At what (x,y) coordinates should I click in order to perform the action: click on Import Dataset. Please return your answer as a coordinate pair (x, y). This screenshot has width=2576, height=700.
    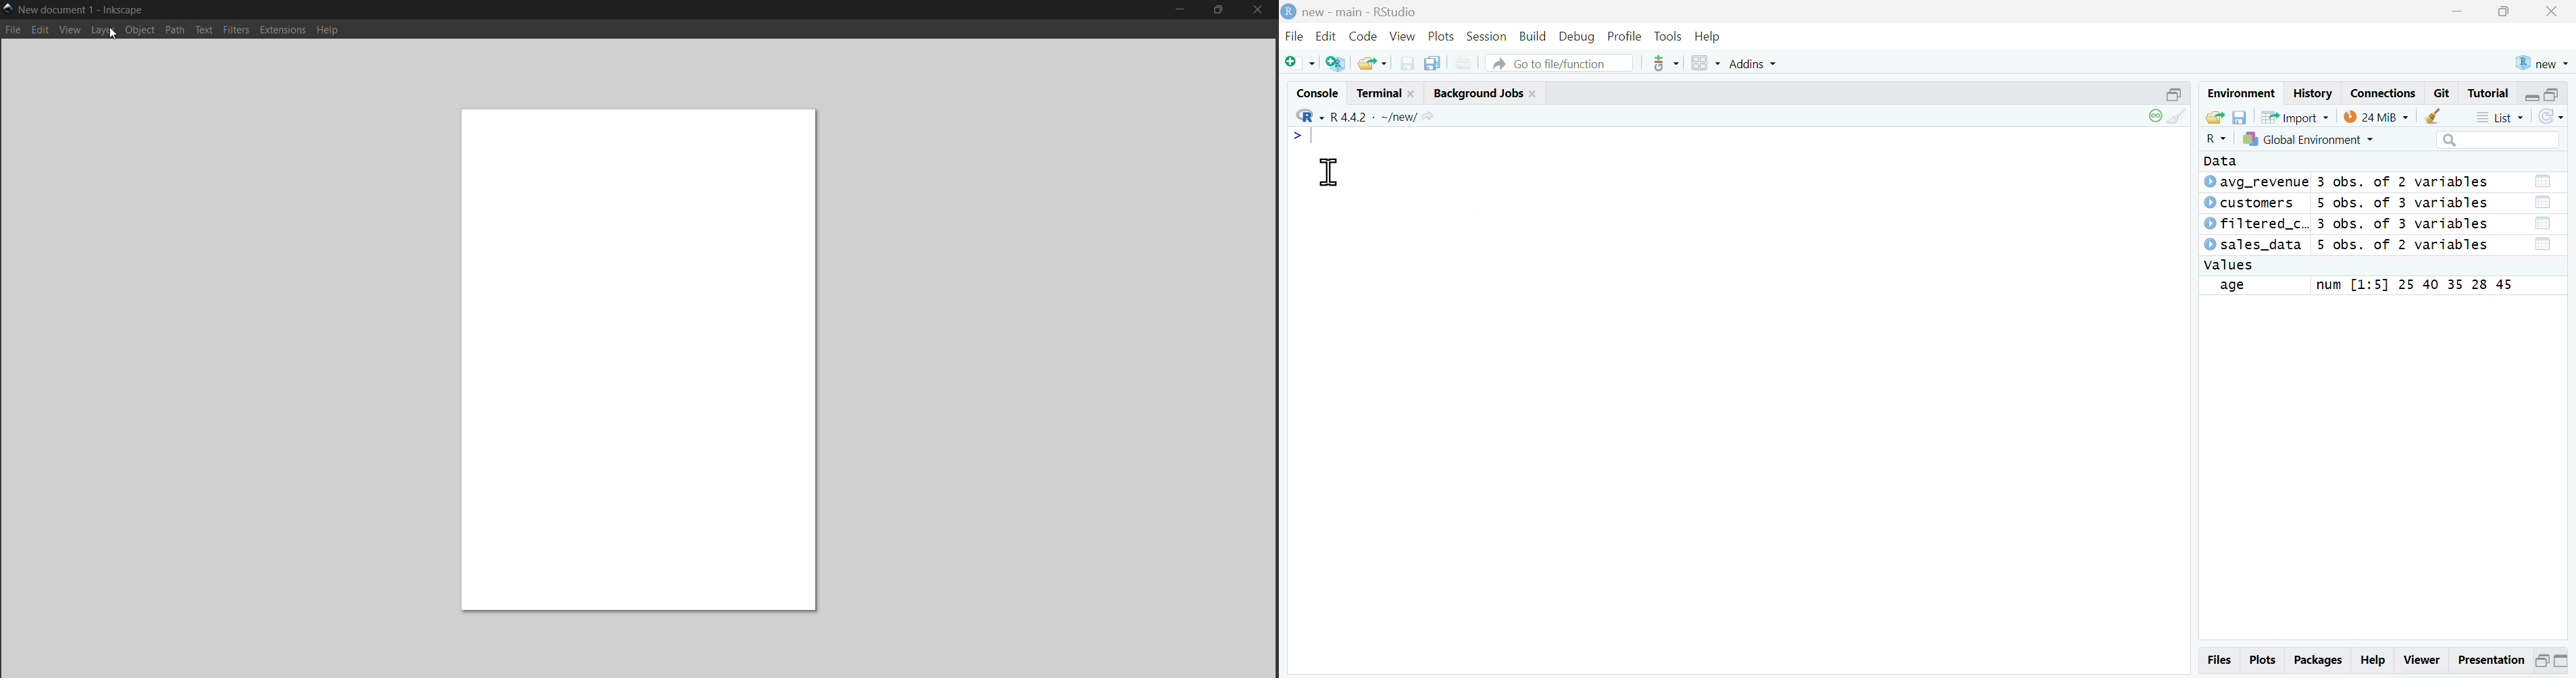
    Looking at the image, I should click on (2296, 118).